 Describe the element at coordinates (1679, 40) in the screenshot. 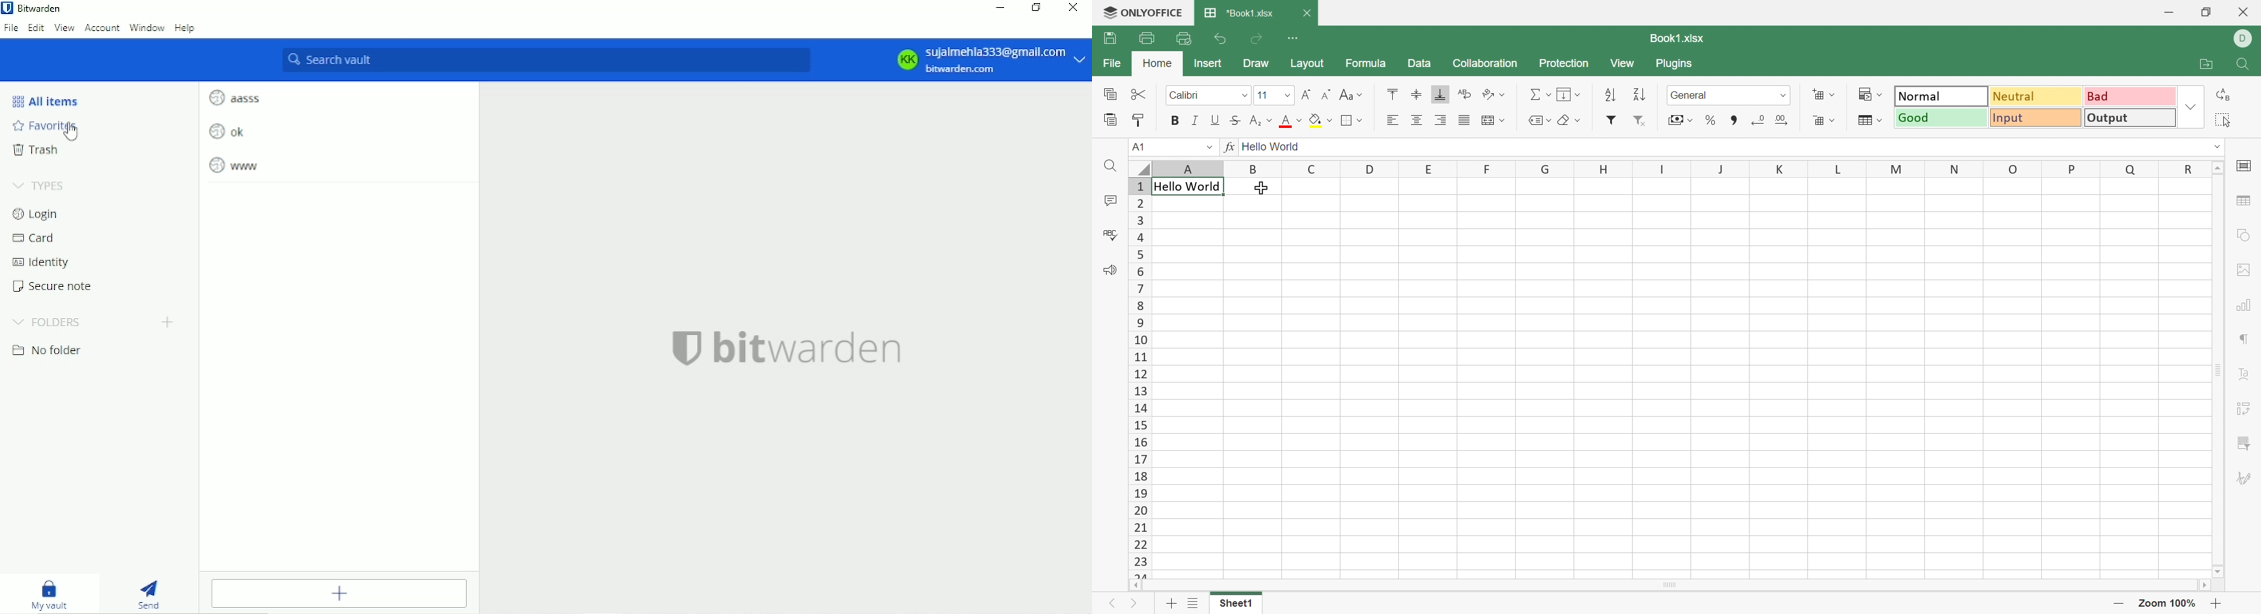

I see `Book1.xlsx` at that location.